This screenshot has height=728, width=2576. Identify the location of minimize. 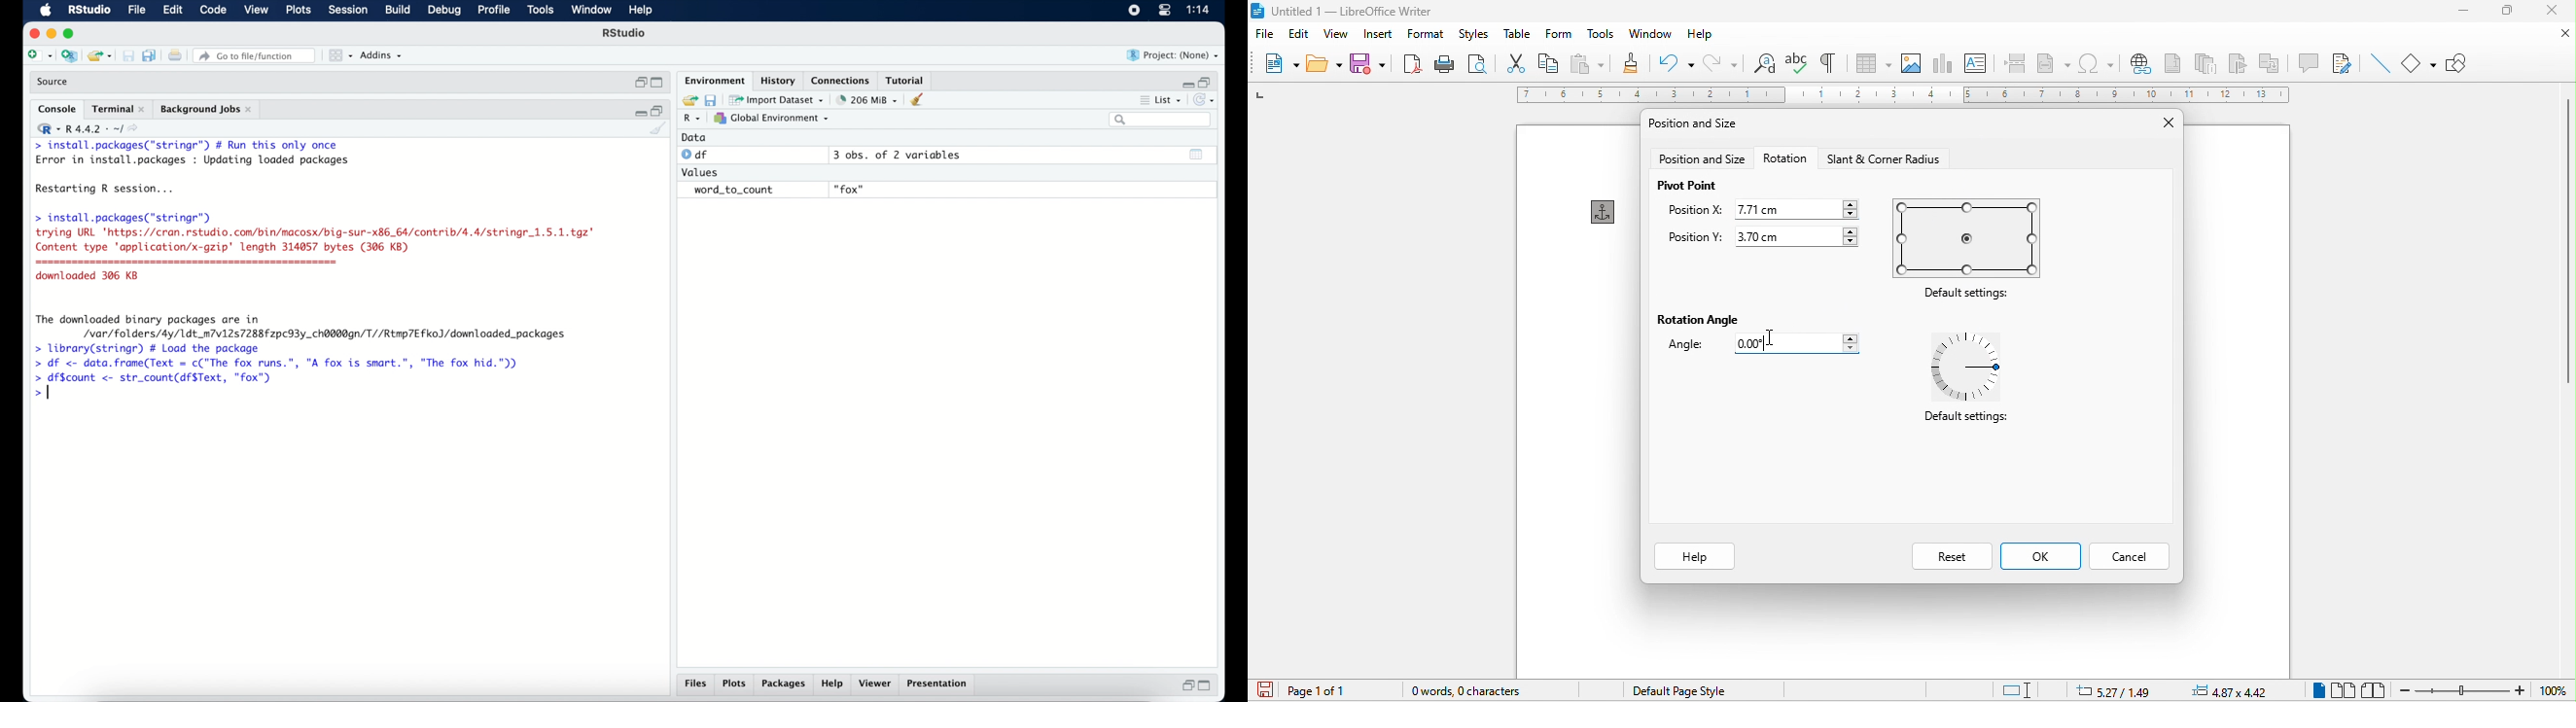
(639, 111).